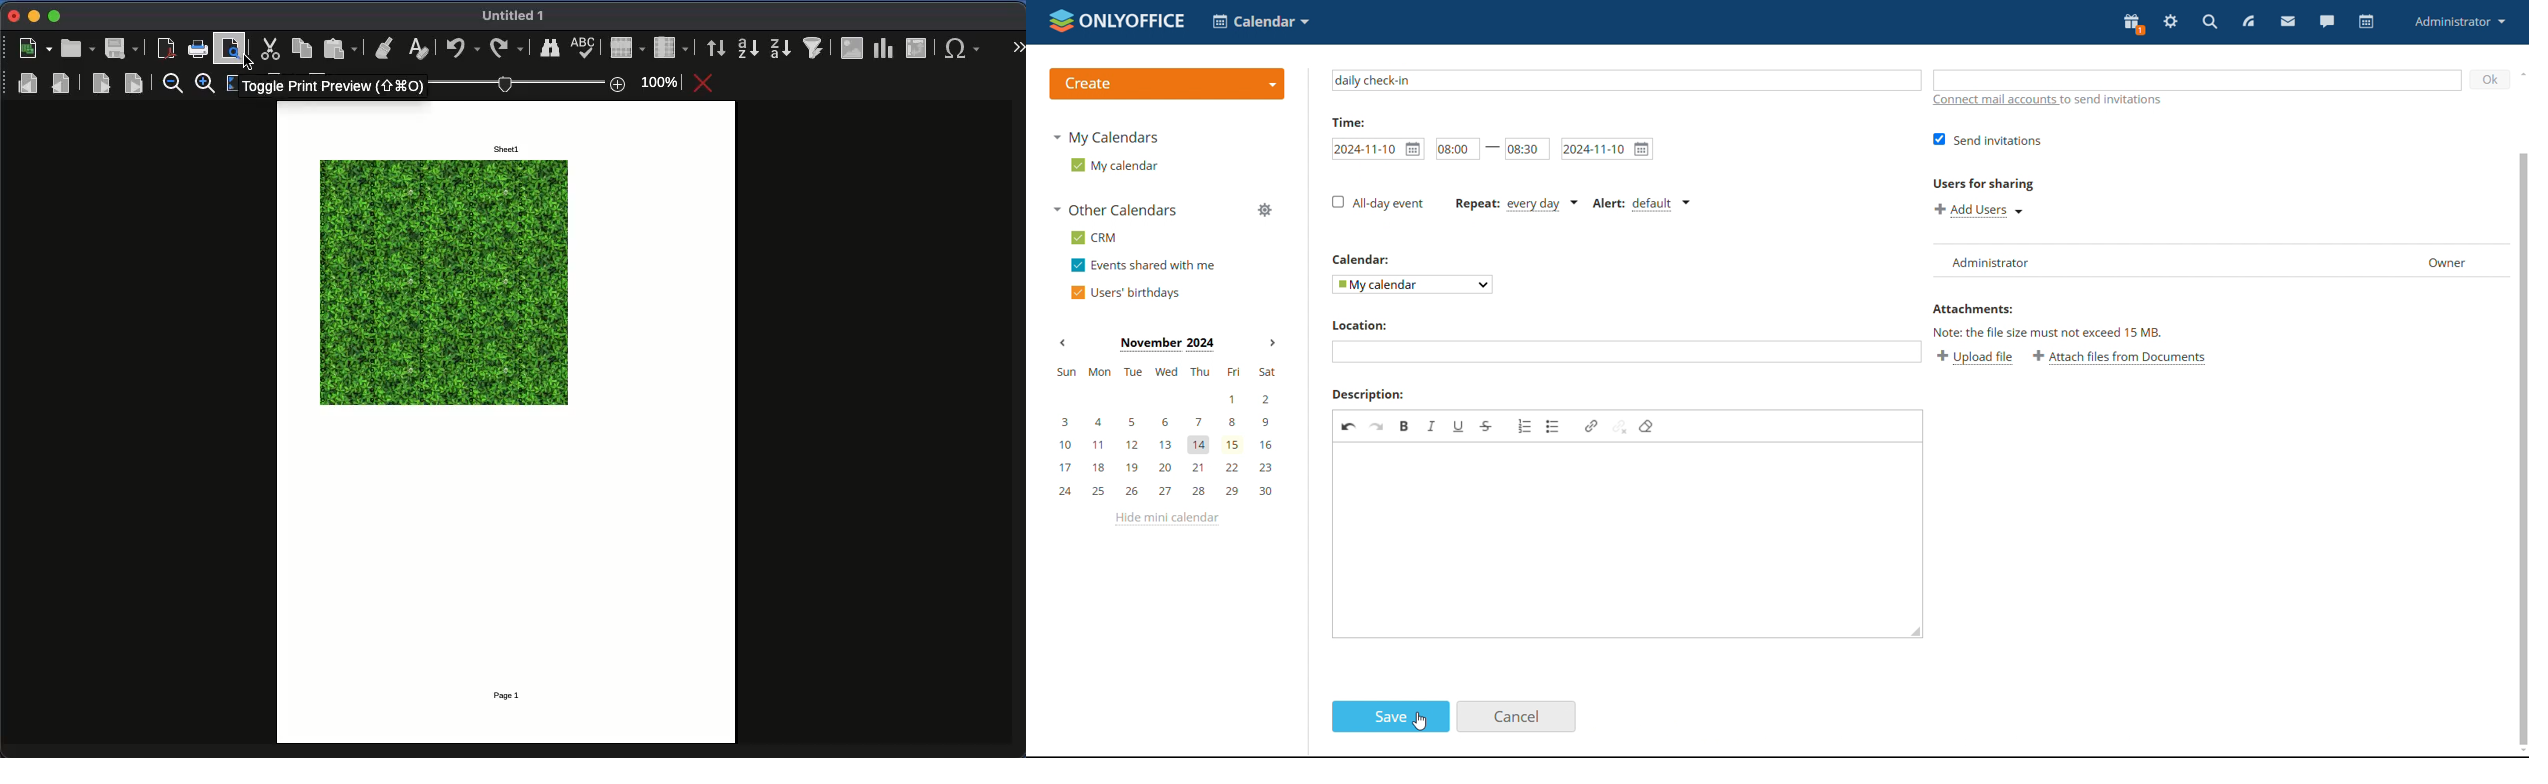 The height and width of the screenshot is (784, 2548). I want to click on ascending, so click(747, 49).